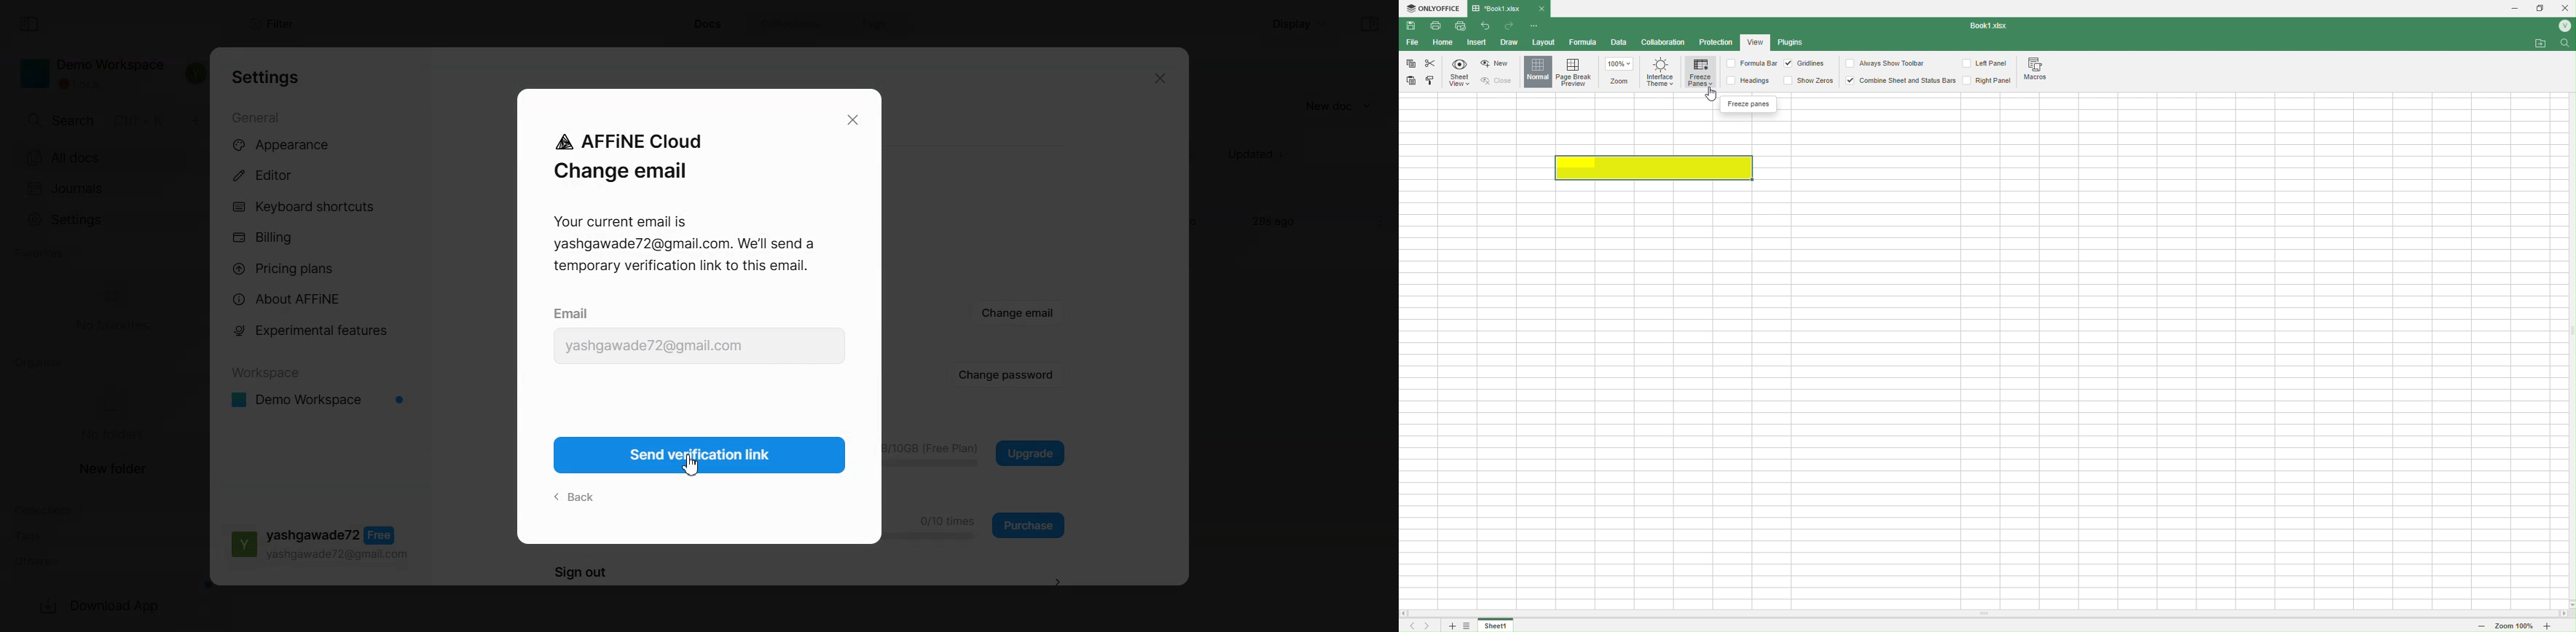  What do you see at coordinates (1538, 72) in the screenshot?
I see `Normal` at bounding box center [1538, 72].